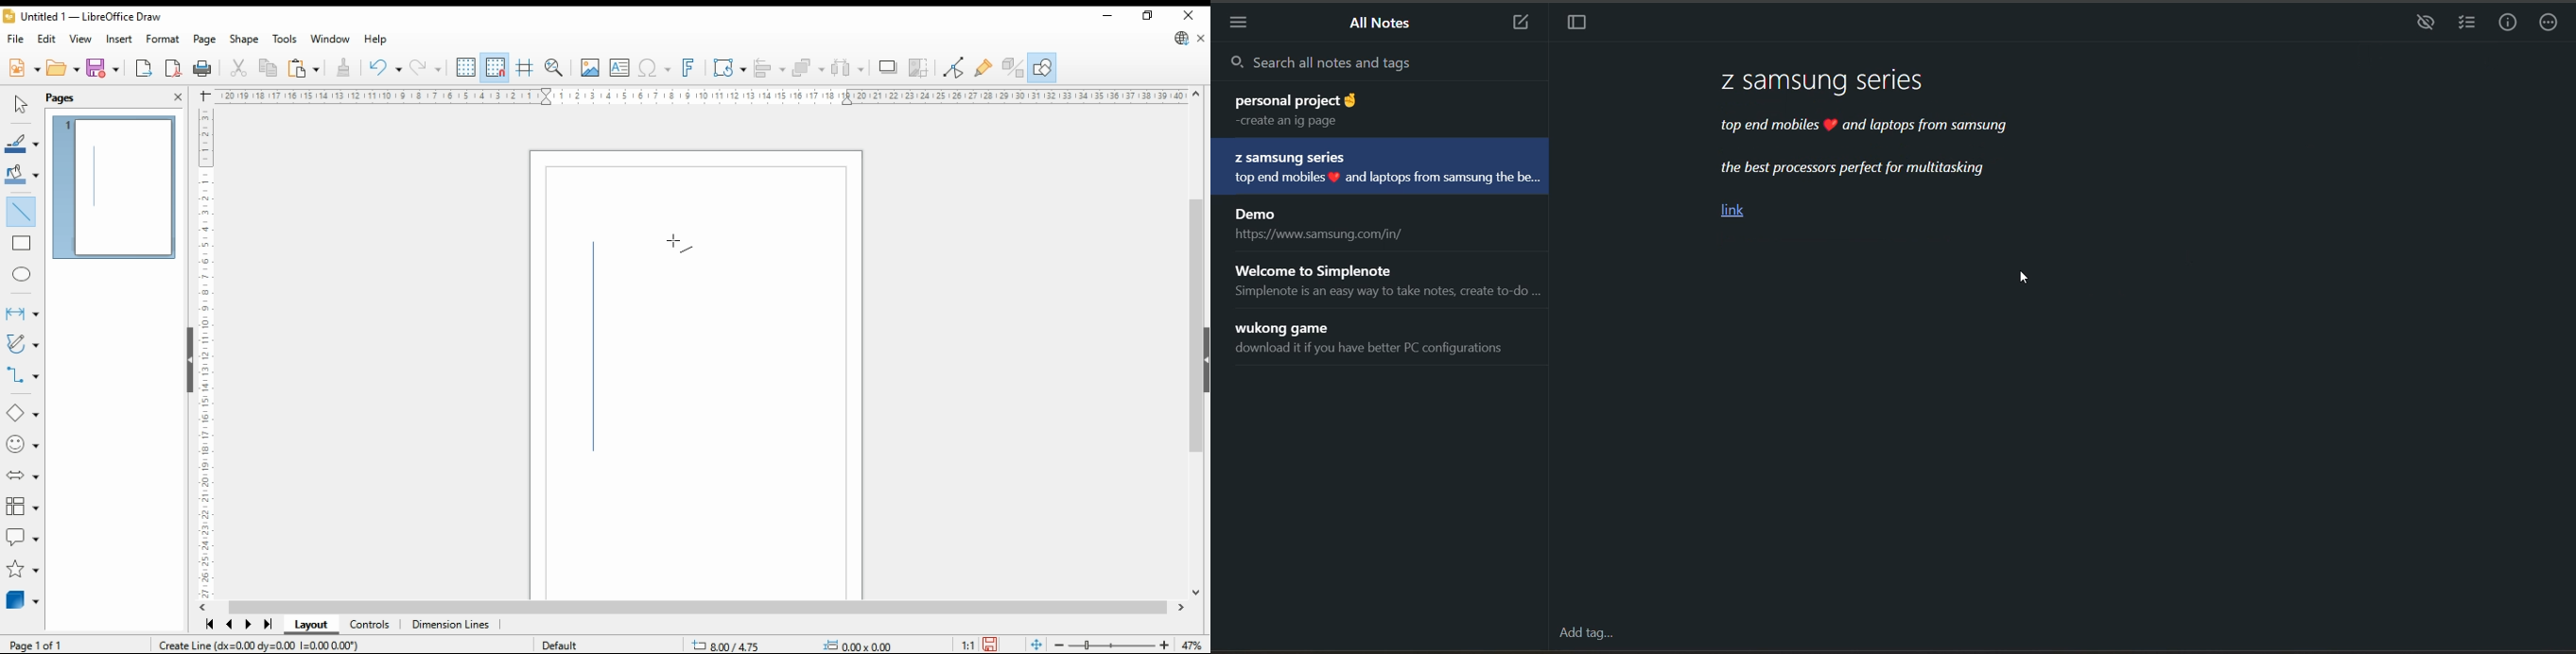 Image resolution: width=2576 pixels, height=672 pixels. What do you see at coordinates (24, 445) in the screenshot?
I see `symbol shapes` at bounding box center [24, 445].